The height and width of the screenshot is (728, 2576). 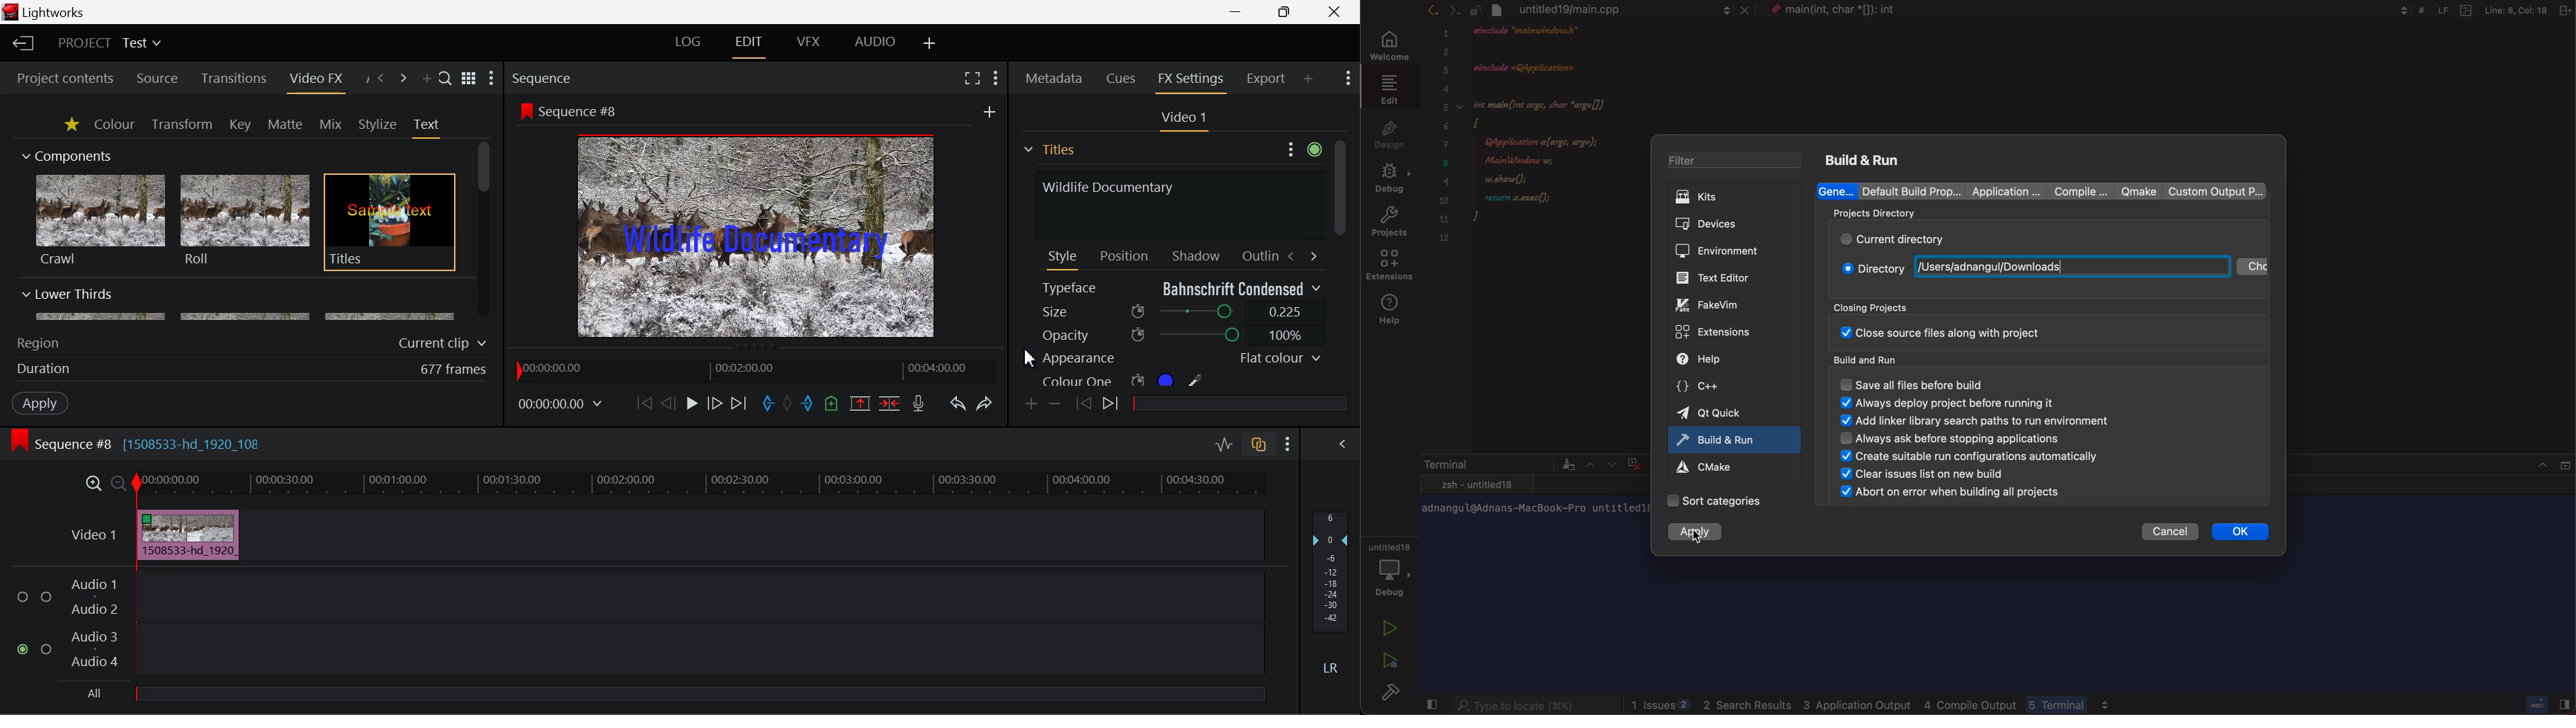 What do you see at coordinates (1853, 10) in the screenshot?
I see `context` at bounding box center [1853, 10].